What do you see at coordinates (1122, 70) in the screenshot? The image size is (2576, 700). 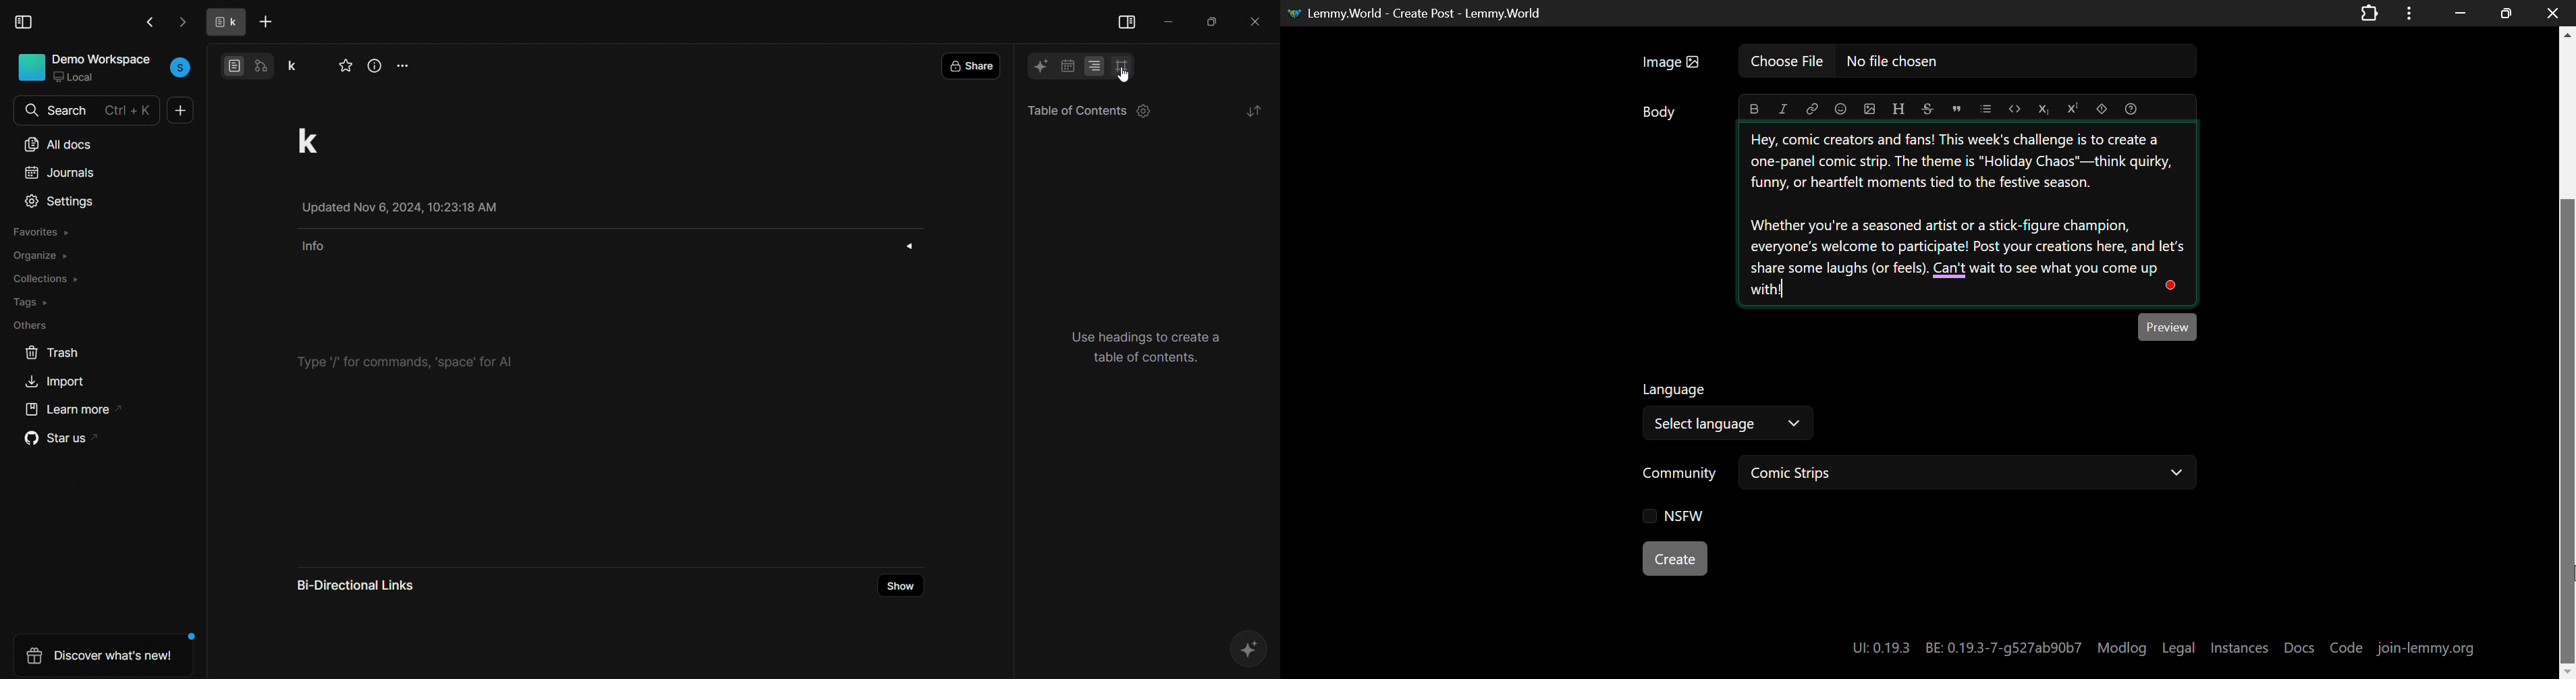 I see `cursor` at bounding box center [1122, 70].